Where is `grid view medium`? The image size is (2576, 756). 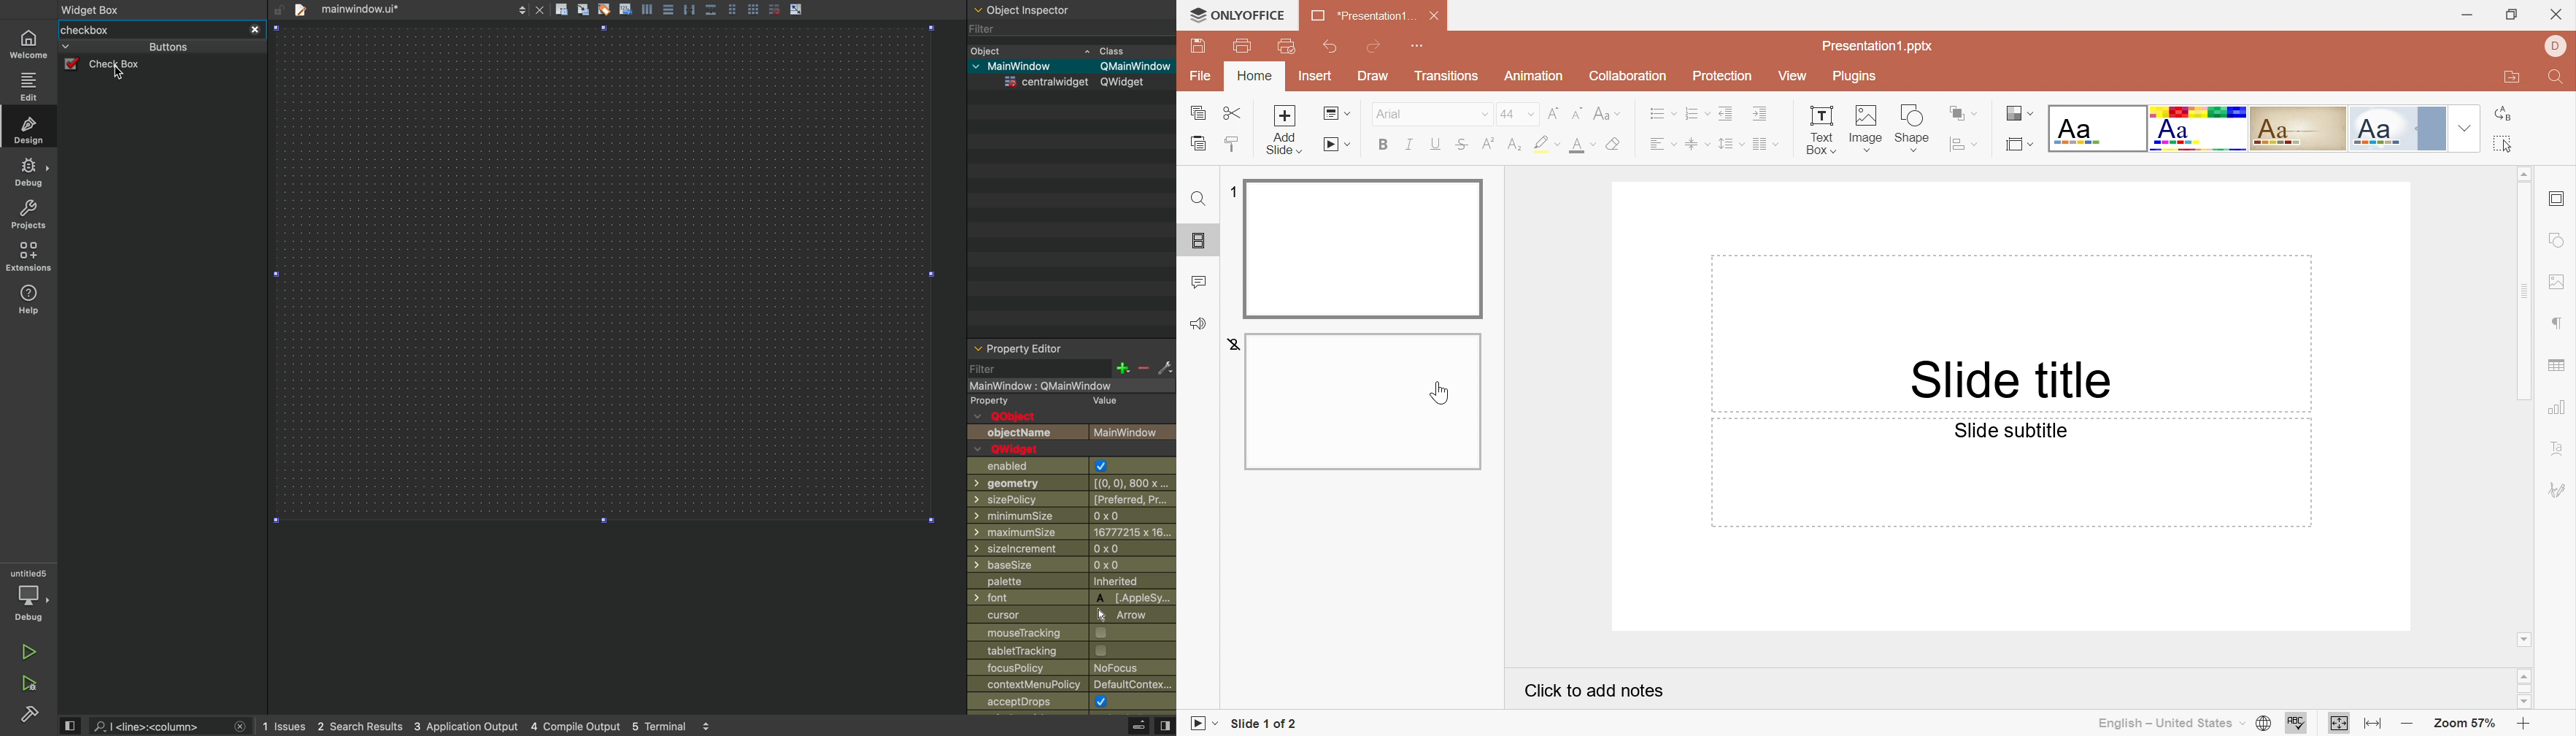
grid view medium is located at coordinates (732, 9).